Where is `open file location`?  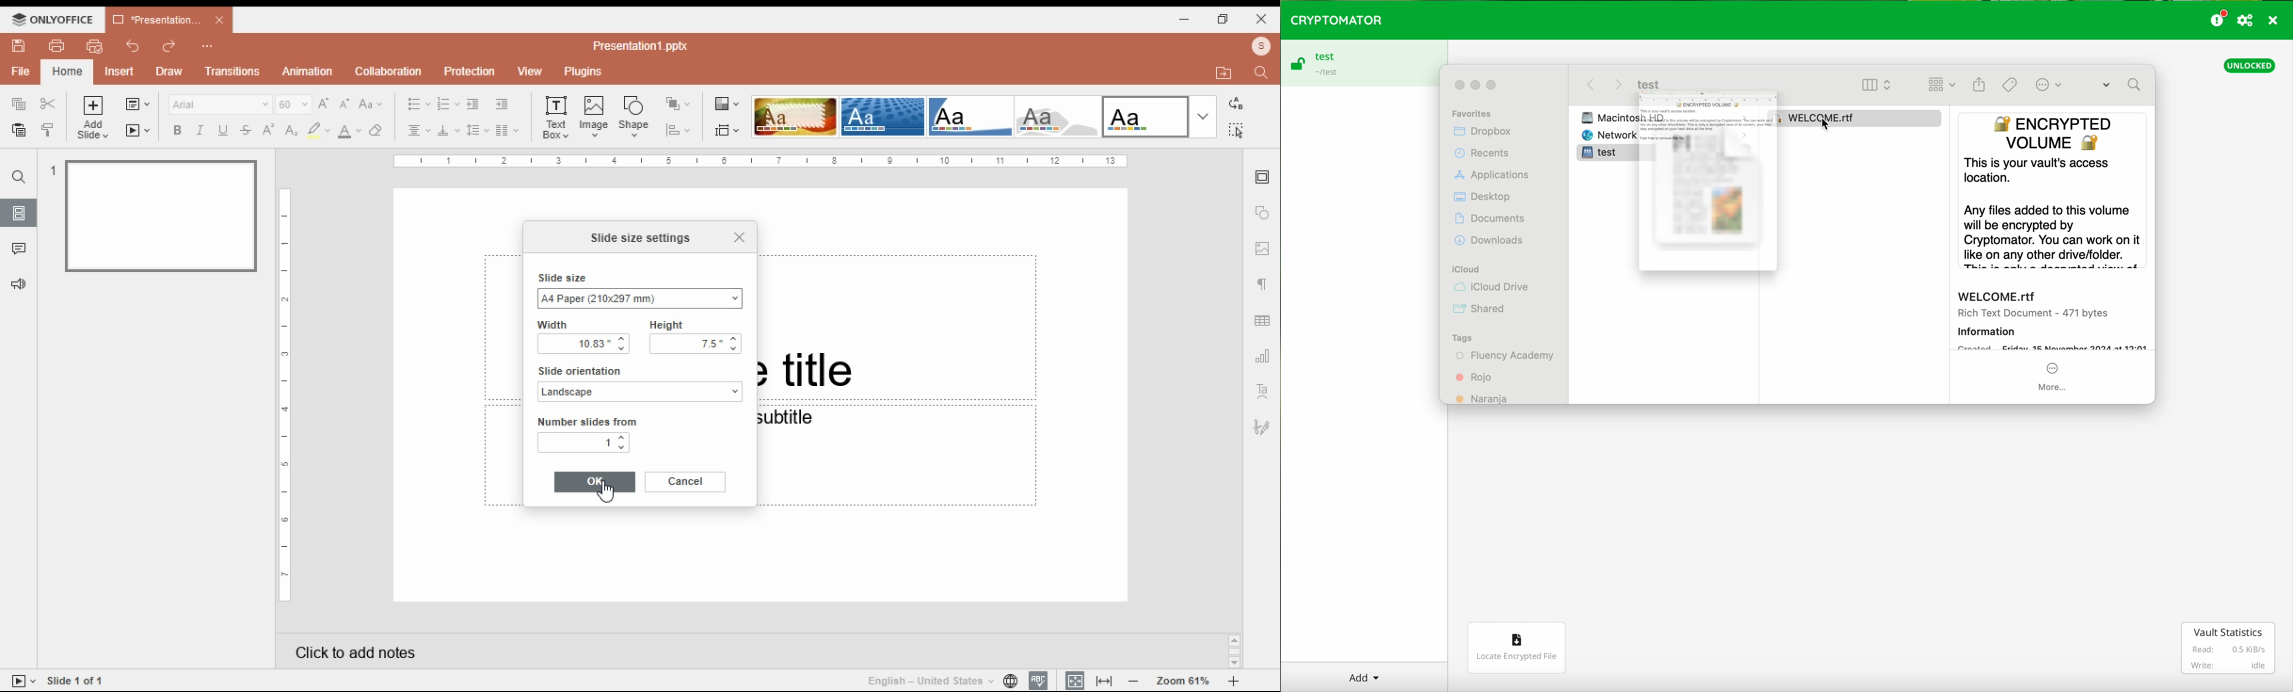
open file location is located at coordinates (1227, 74).